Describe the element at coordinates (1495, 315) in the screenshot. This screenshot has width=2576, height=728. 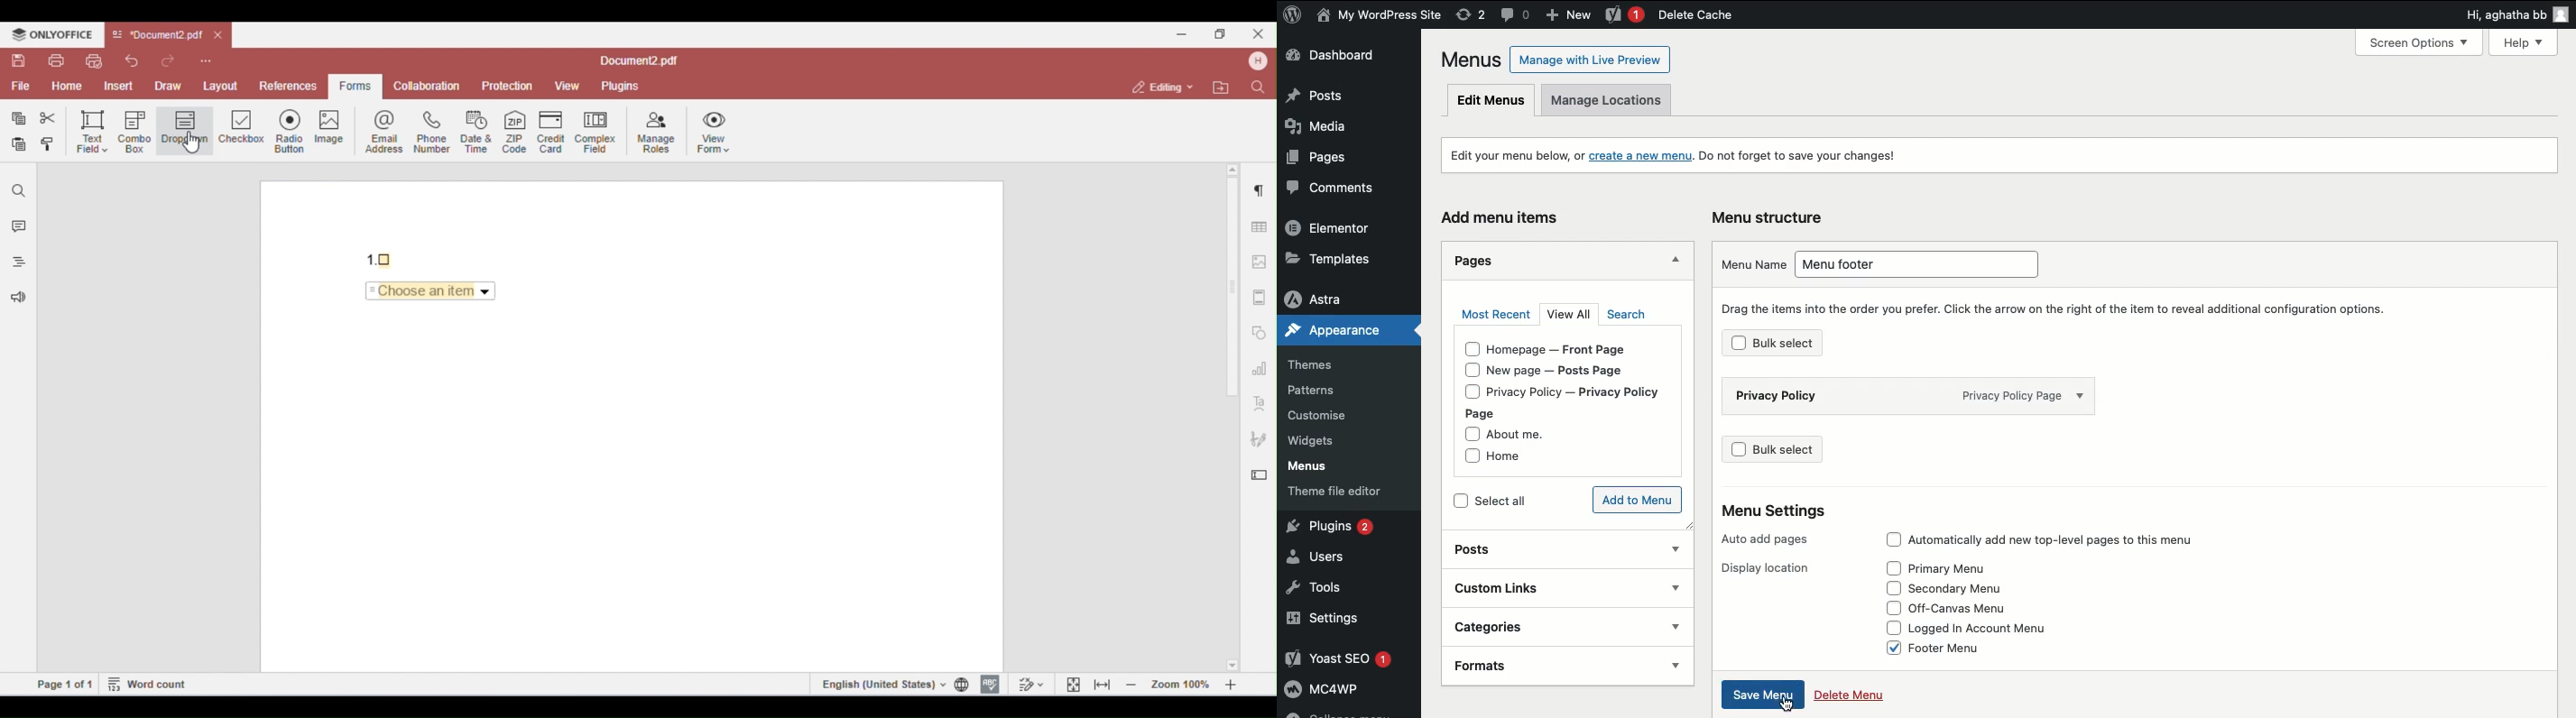
I see `Most recent` at that location.